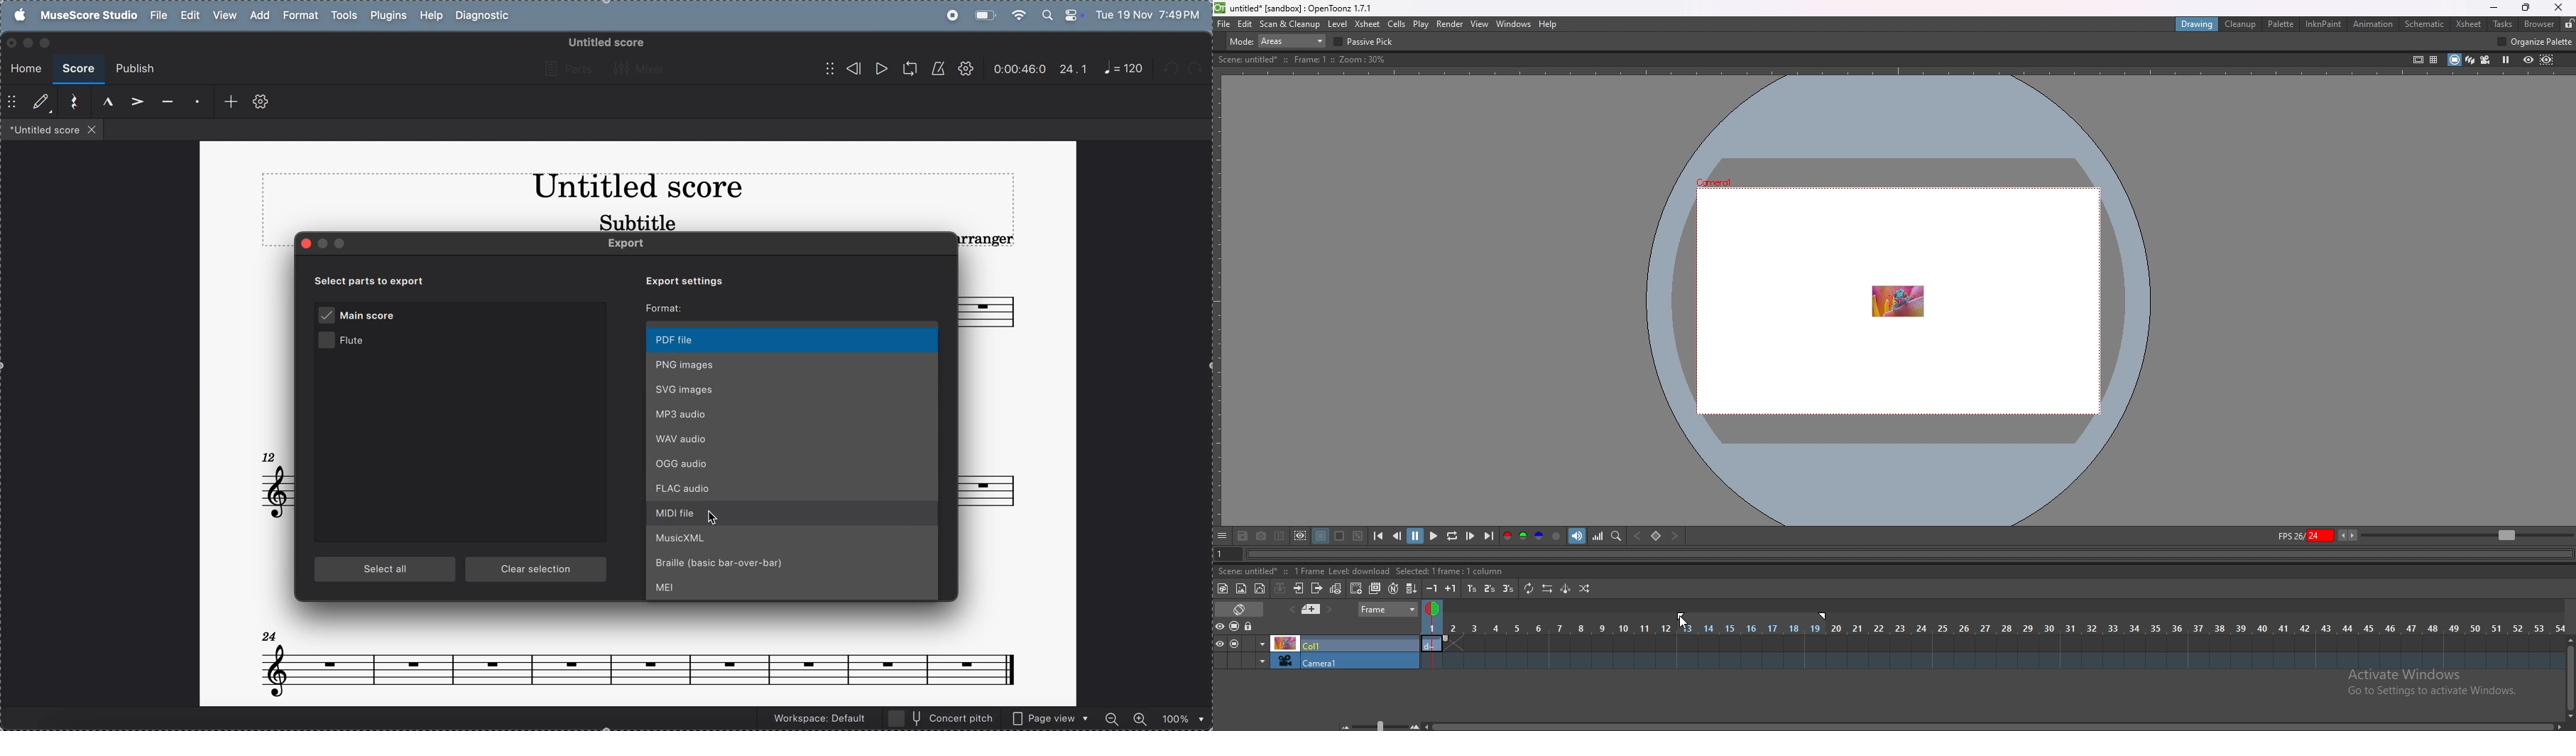  Describe the element at coordinates (1356, 588) in the screenshot. I see `create blank drawing` at that location.